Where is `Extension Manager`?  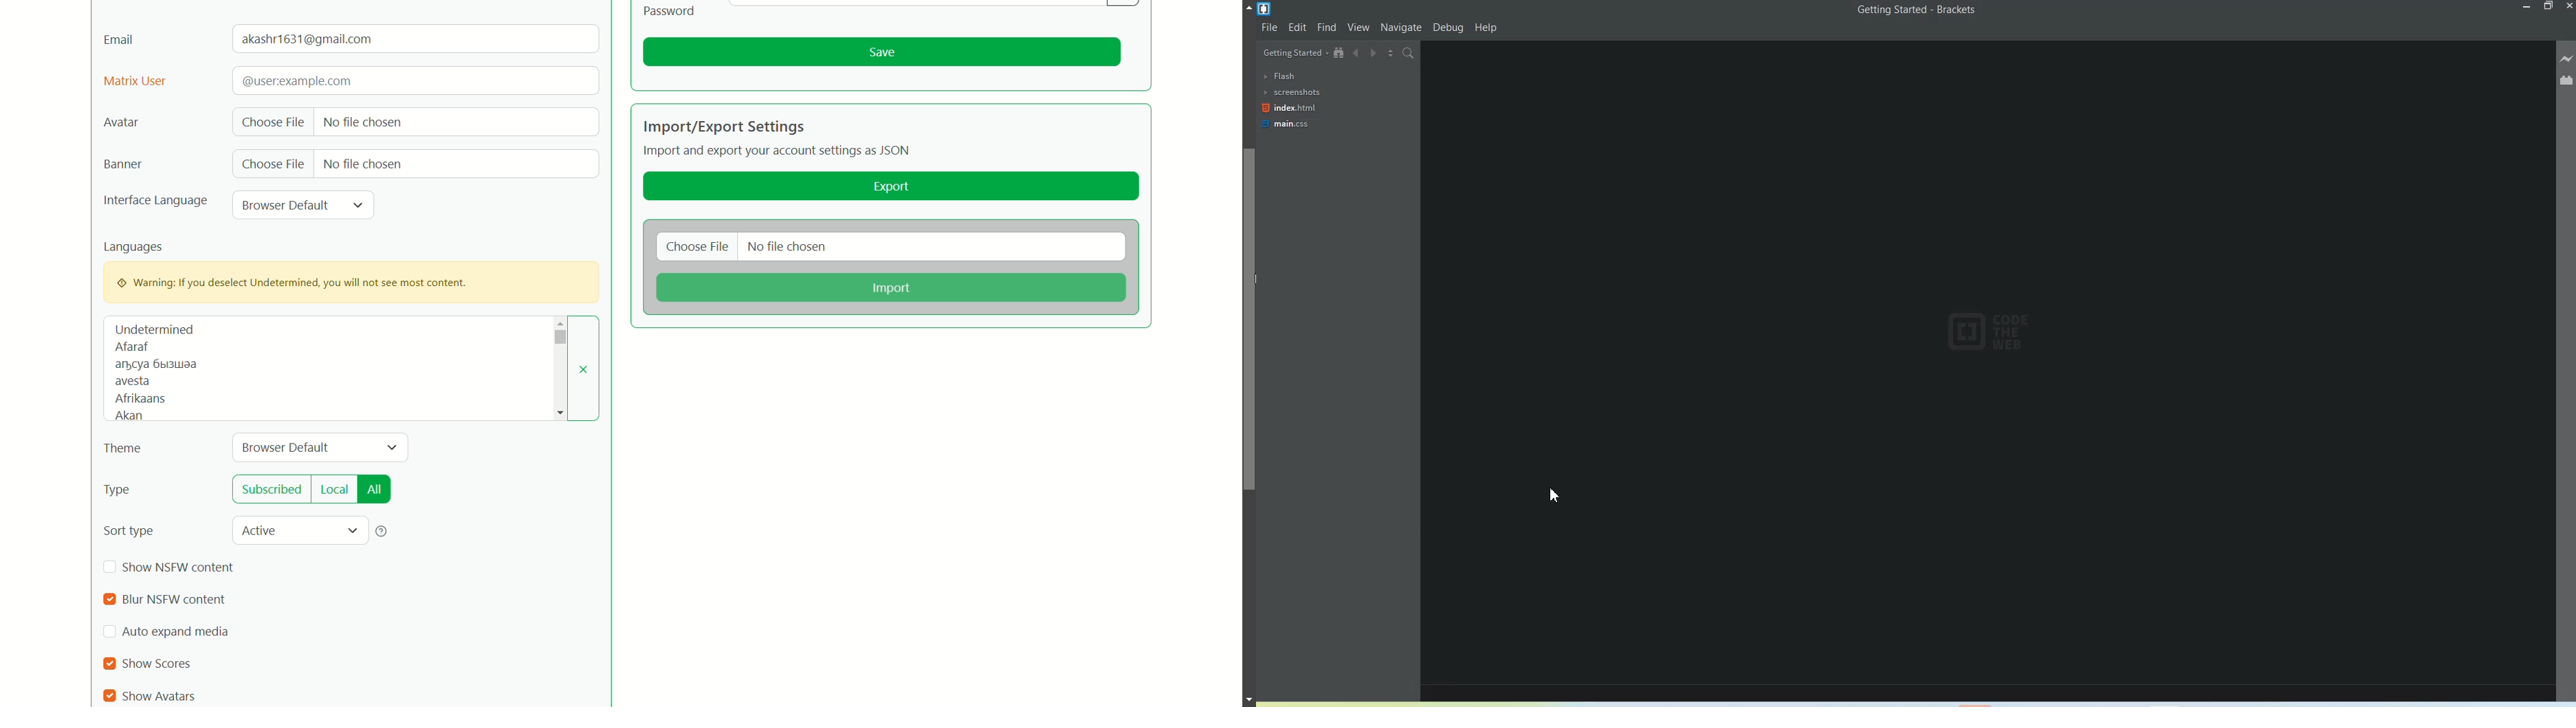 Extension Manager is located at coordinates (2566, 79).